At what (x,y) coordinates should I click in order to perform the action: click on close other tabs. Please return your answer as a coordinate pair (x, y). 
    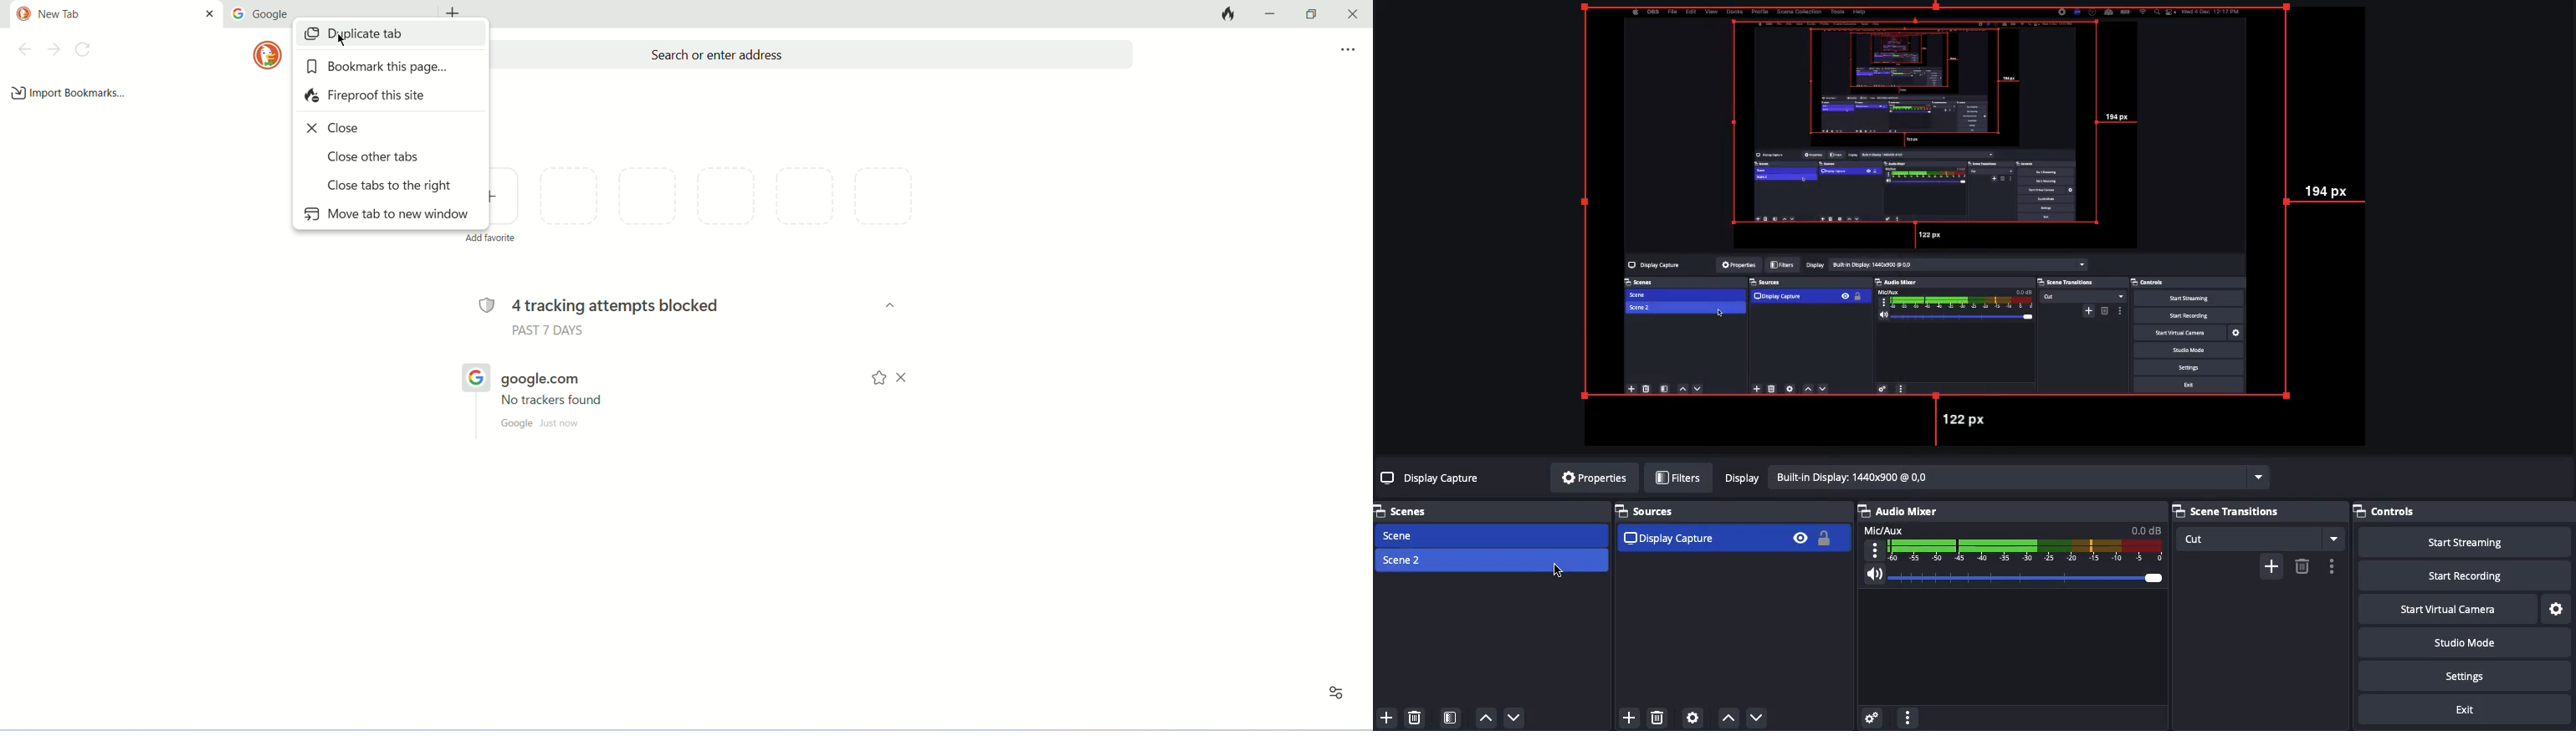
    Looking at the image, I should click on (377, 157).